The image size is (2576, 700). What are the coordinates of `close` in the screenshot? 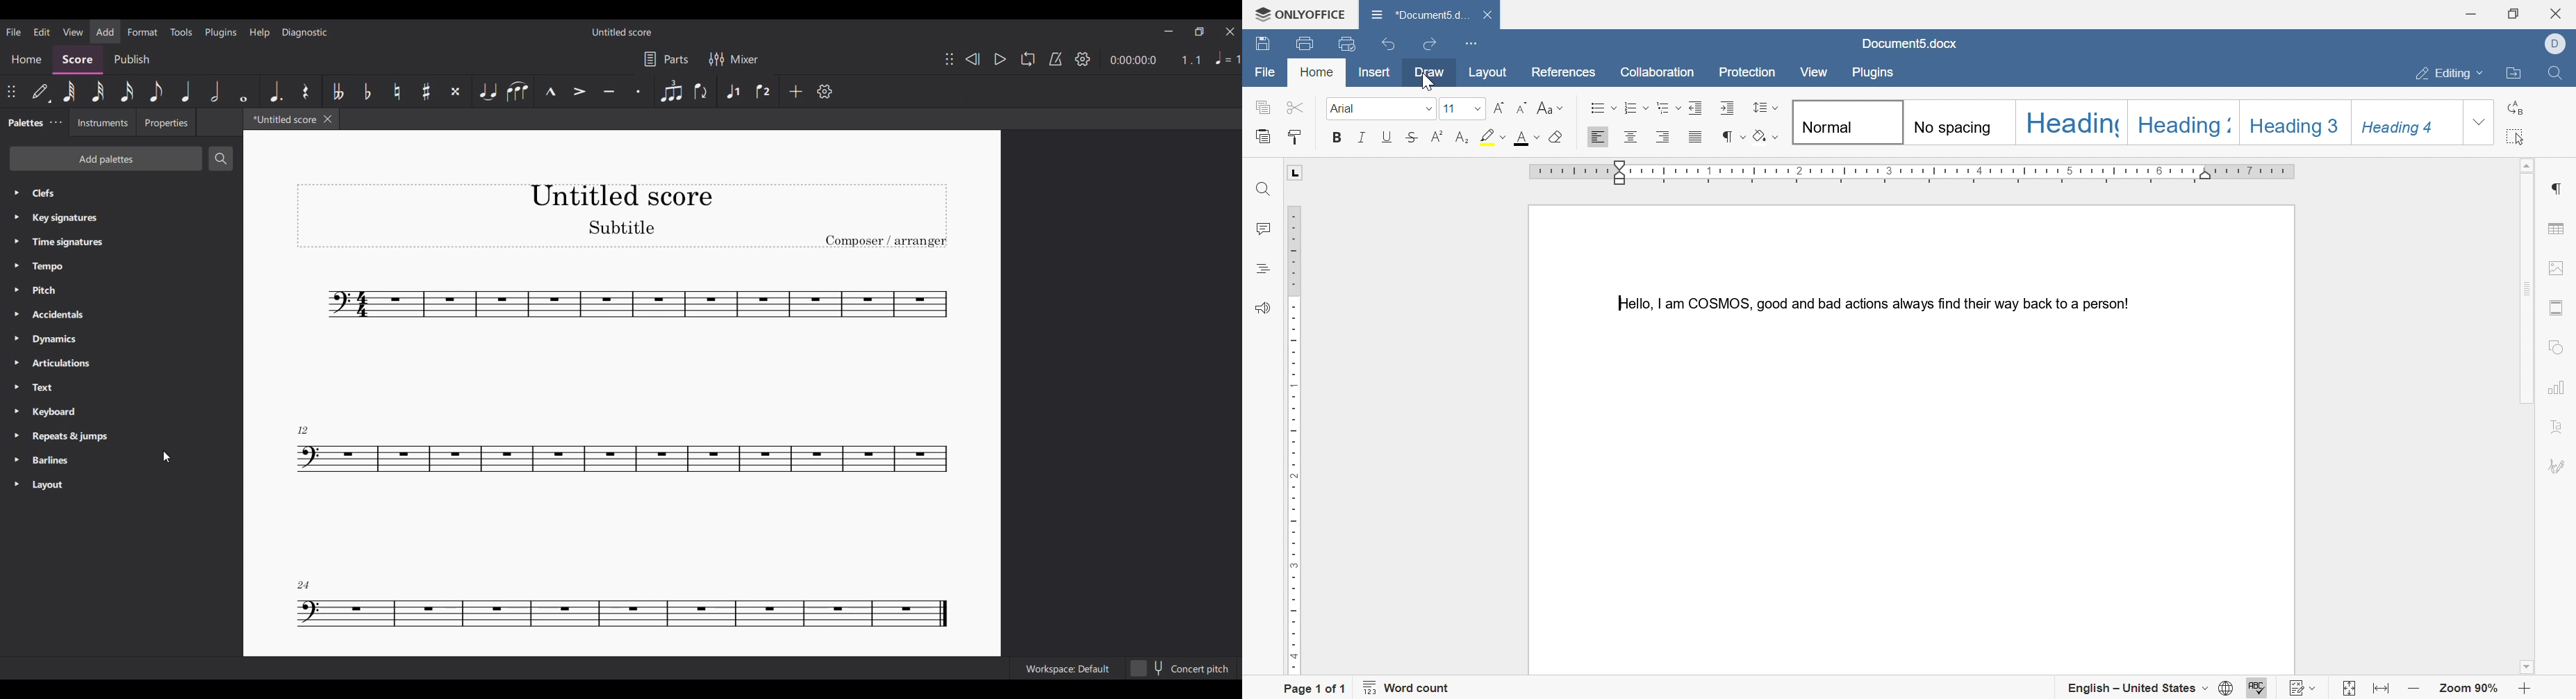 It's located at (2561, 12).